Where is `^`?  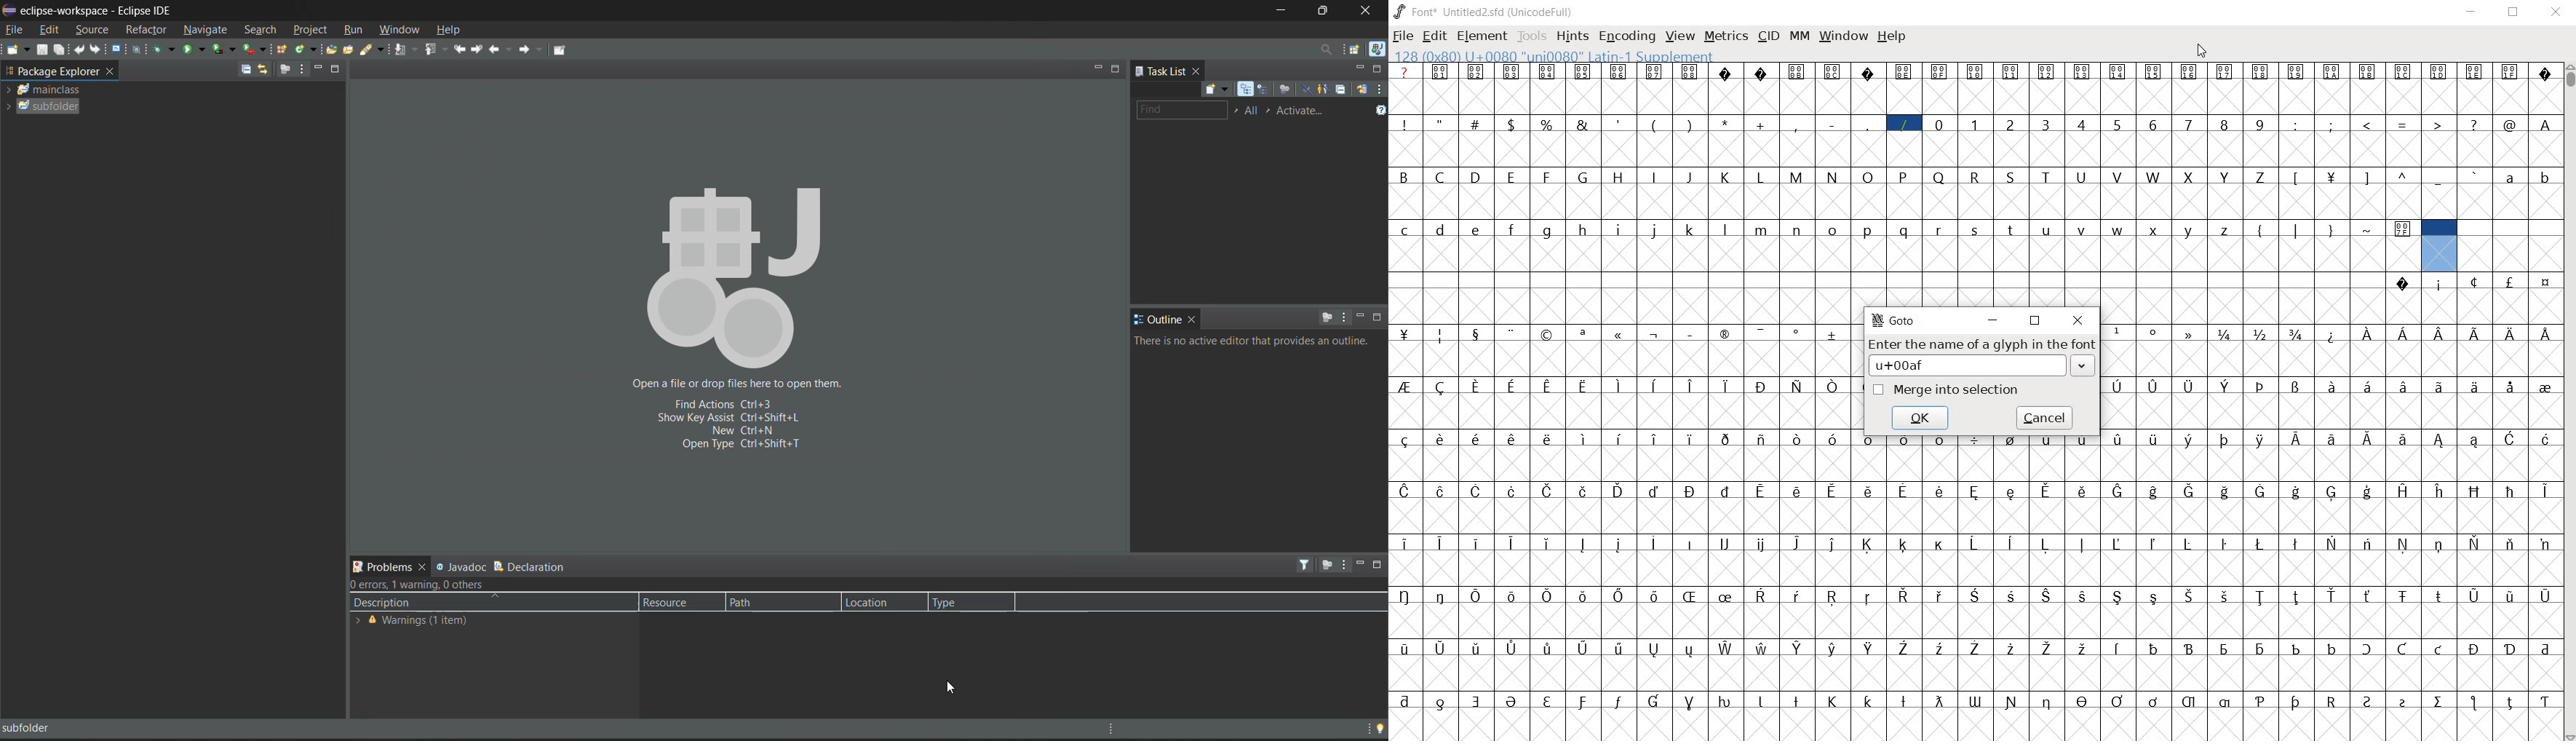
^ is located at coordinates (2404, 176).